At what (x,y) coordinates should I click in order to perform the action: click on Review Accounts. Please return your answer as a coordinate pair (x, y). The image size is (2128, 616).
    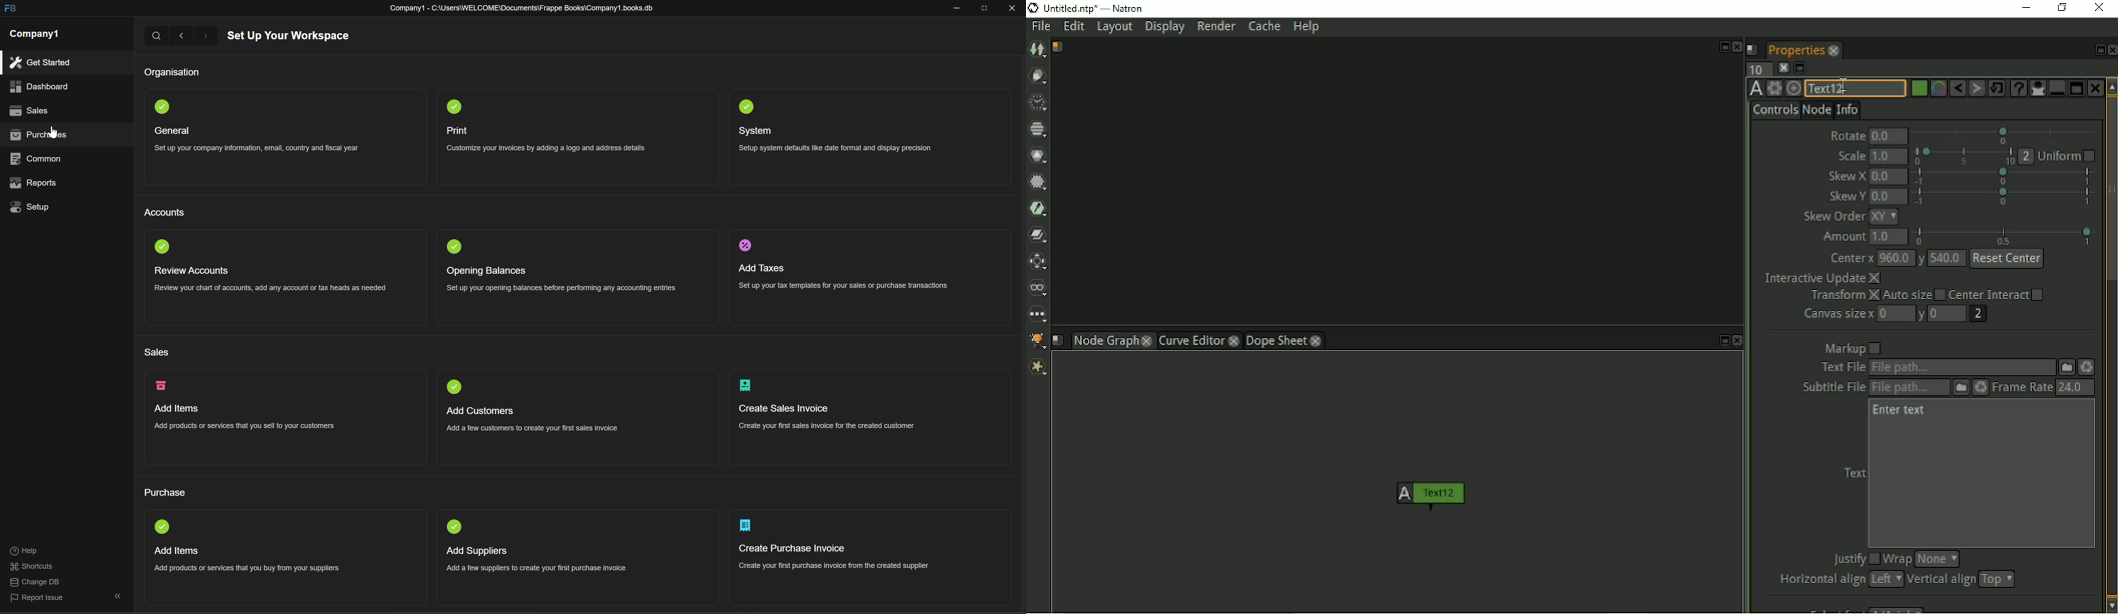
    Looking at the image, I should click on (190, 271).